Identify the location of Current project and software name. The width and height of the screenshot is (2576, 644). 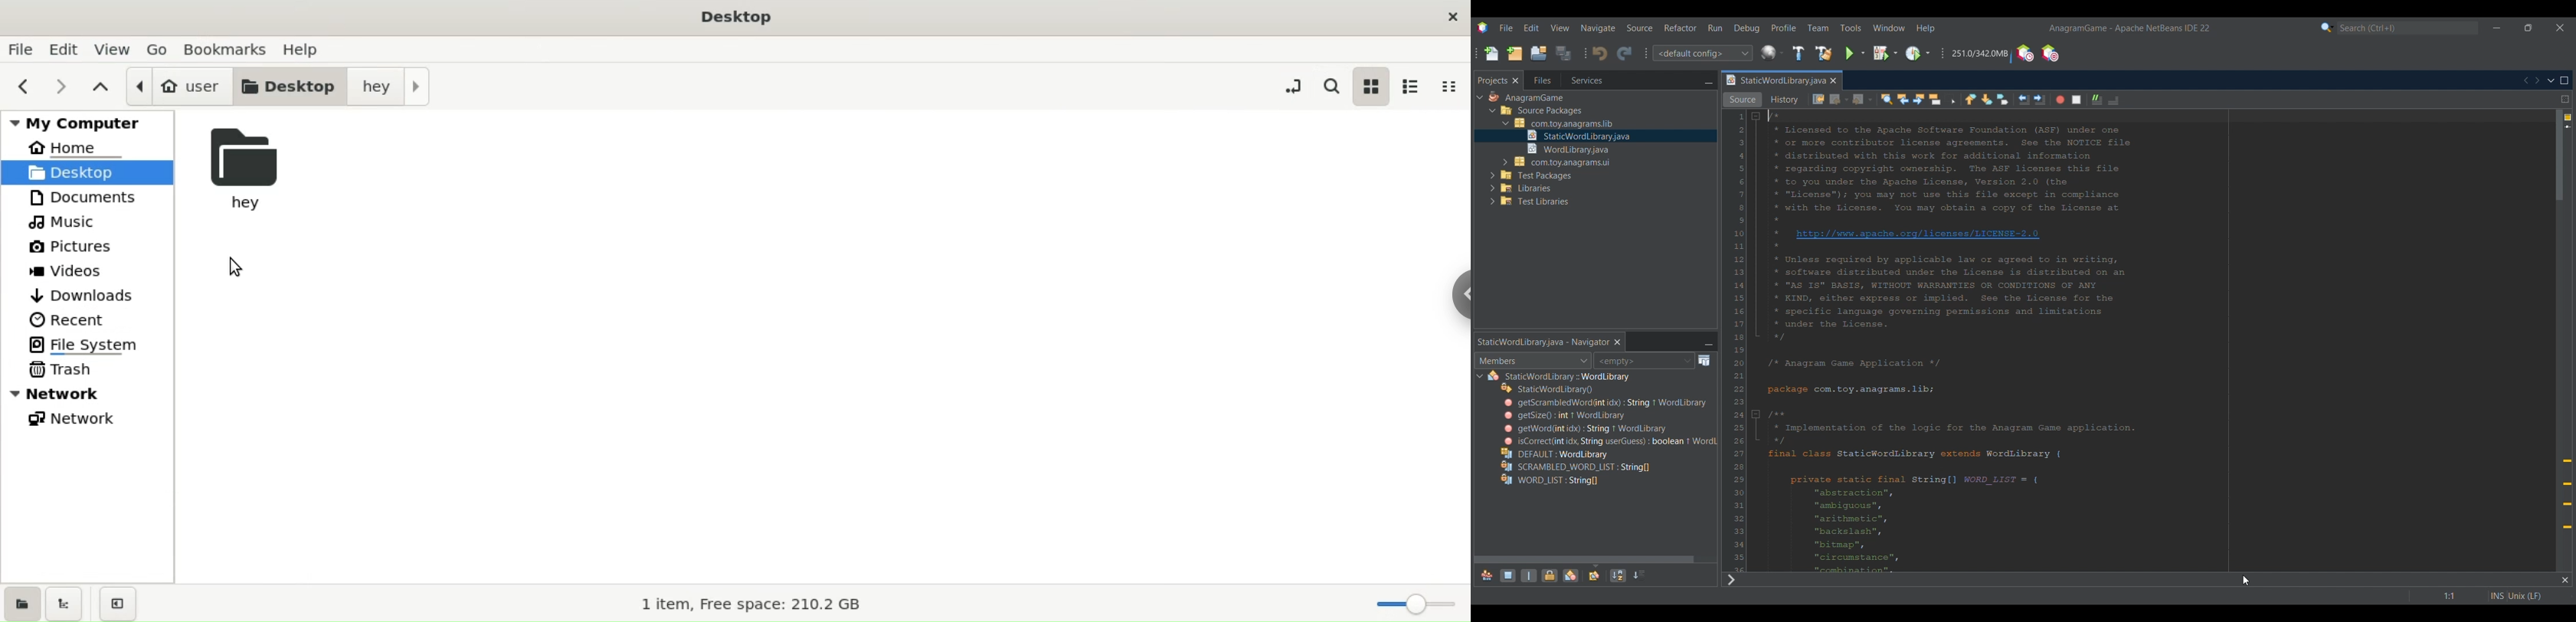
(2130, 28).